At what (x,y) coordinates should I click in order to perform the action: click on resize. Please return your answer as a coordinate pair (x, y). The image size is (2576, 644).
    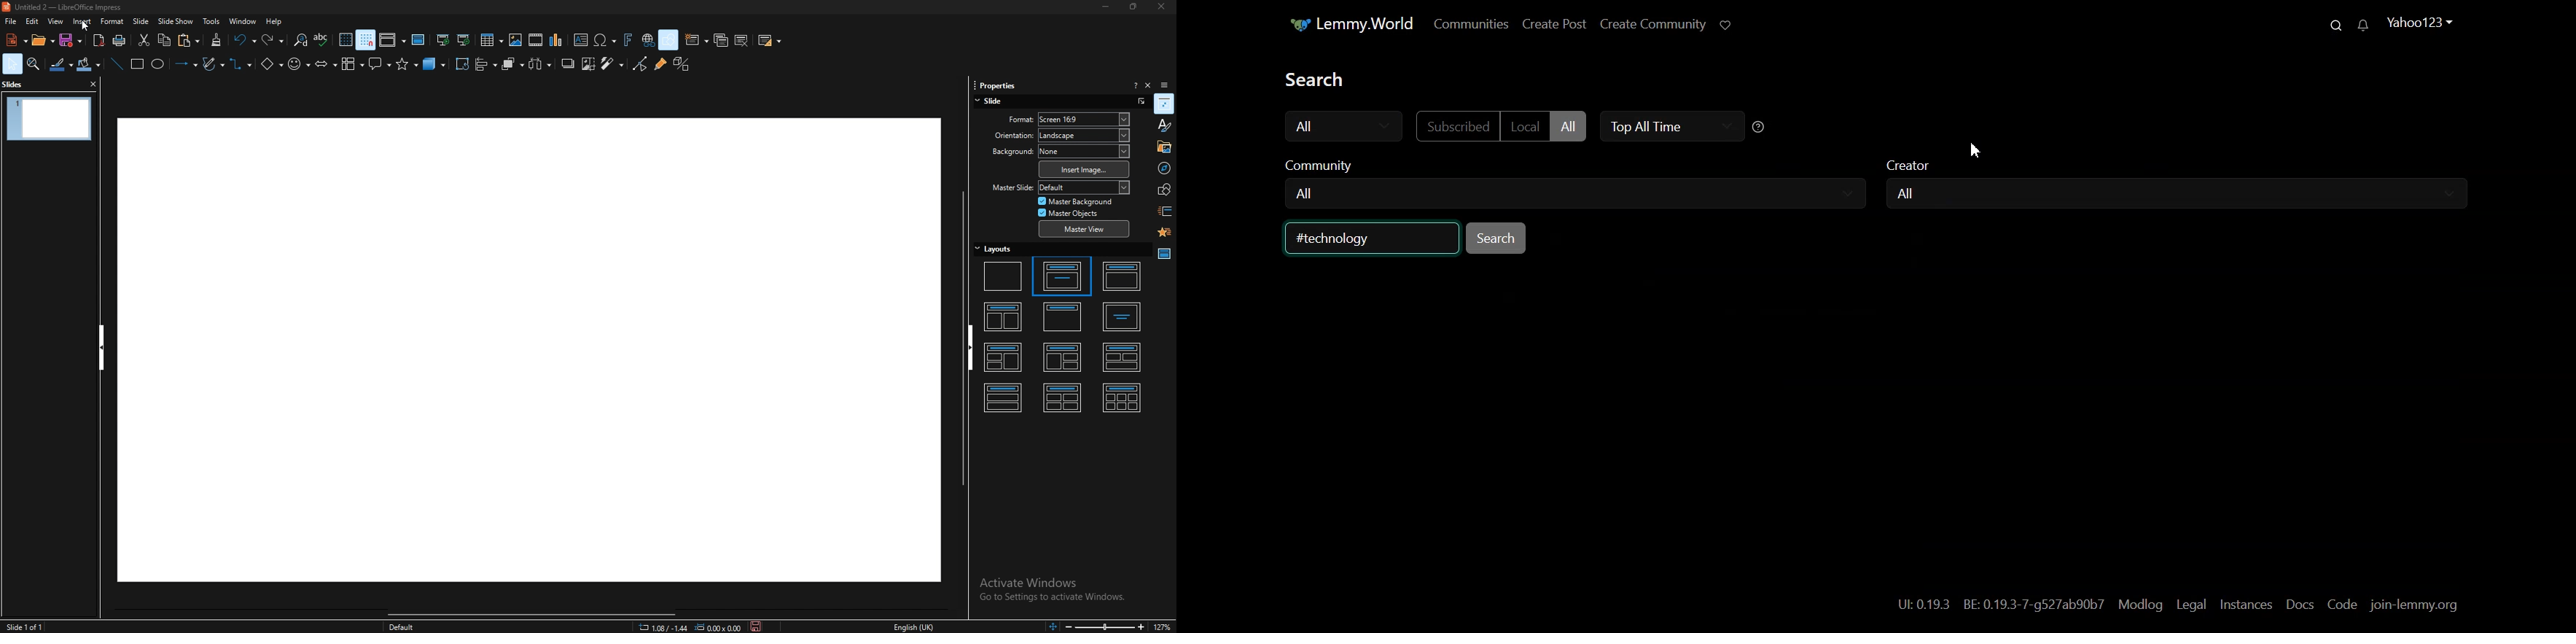
    Looking at the image, I should click on (1132, 7).